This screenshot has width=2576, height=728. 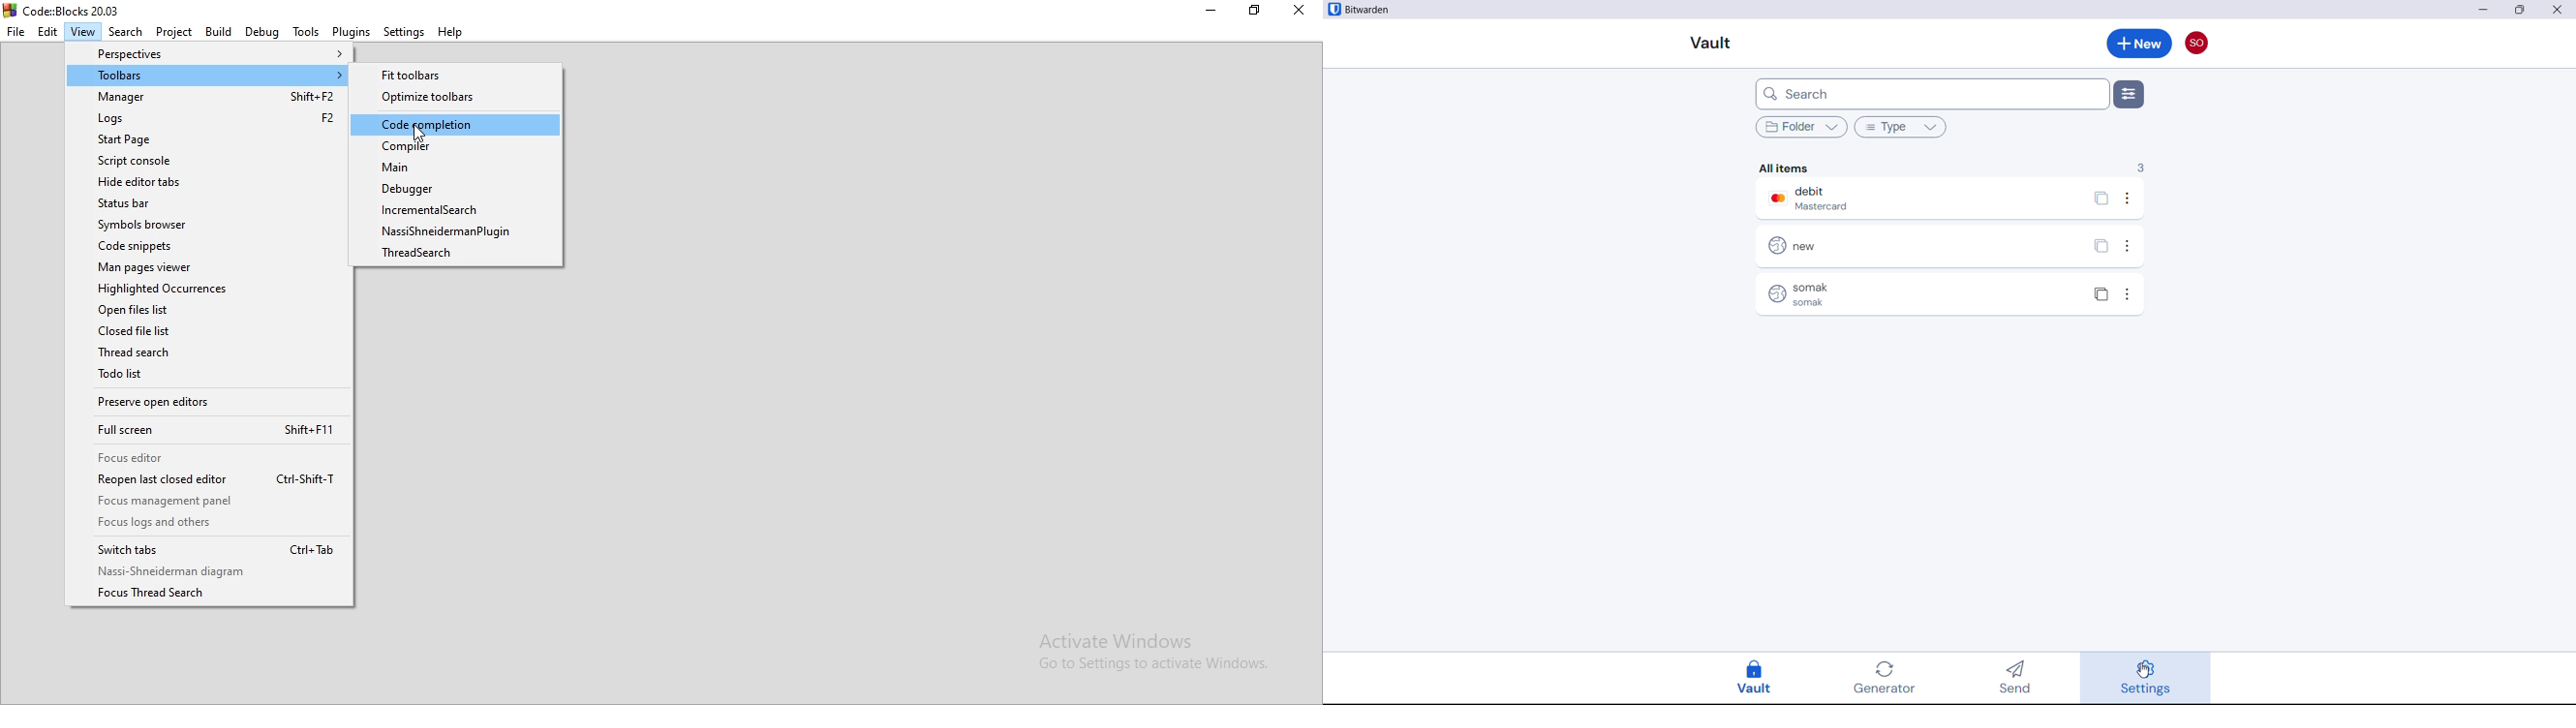 I want to click on somak somak, so click(x=1876, y=294).